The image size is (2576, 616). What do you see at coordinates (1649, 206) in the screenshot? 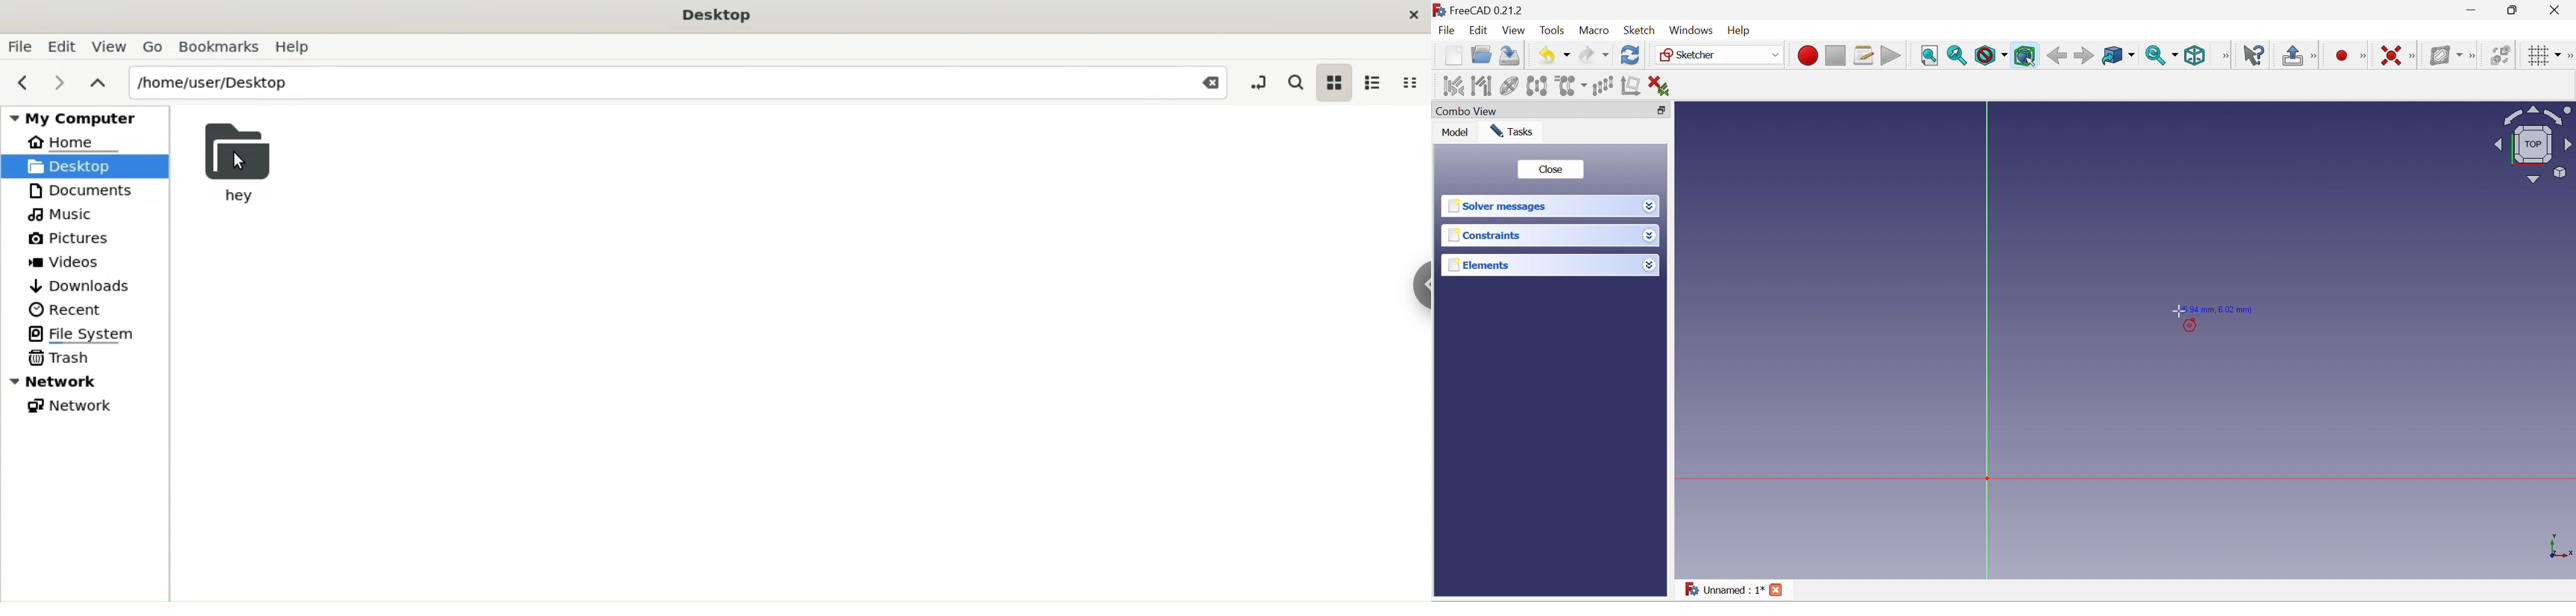
I see `Drop down` at bounding box center [1649, 206].